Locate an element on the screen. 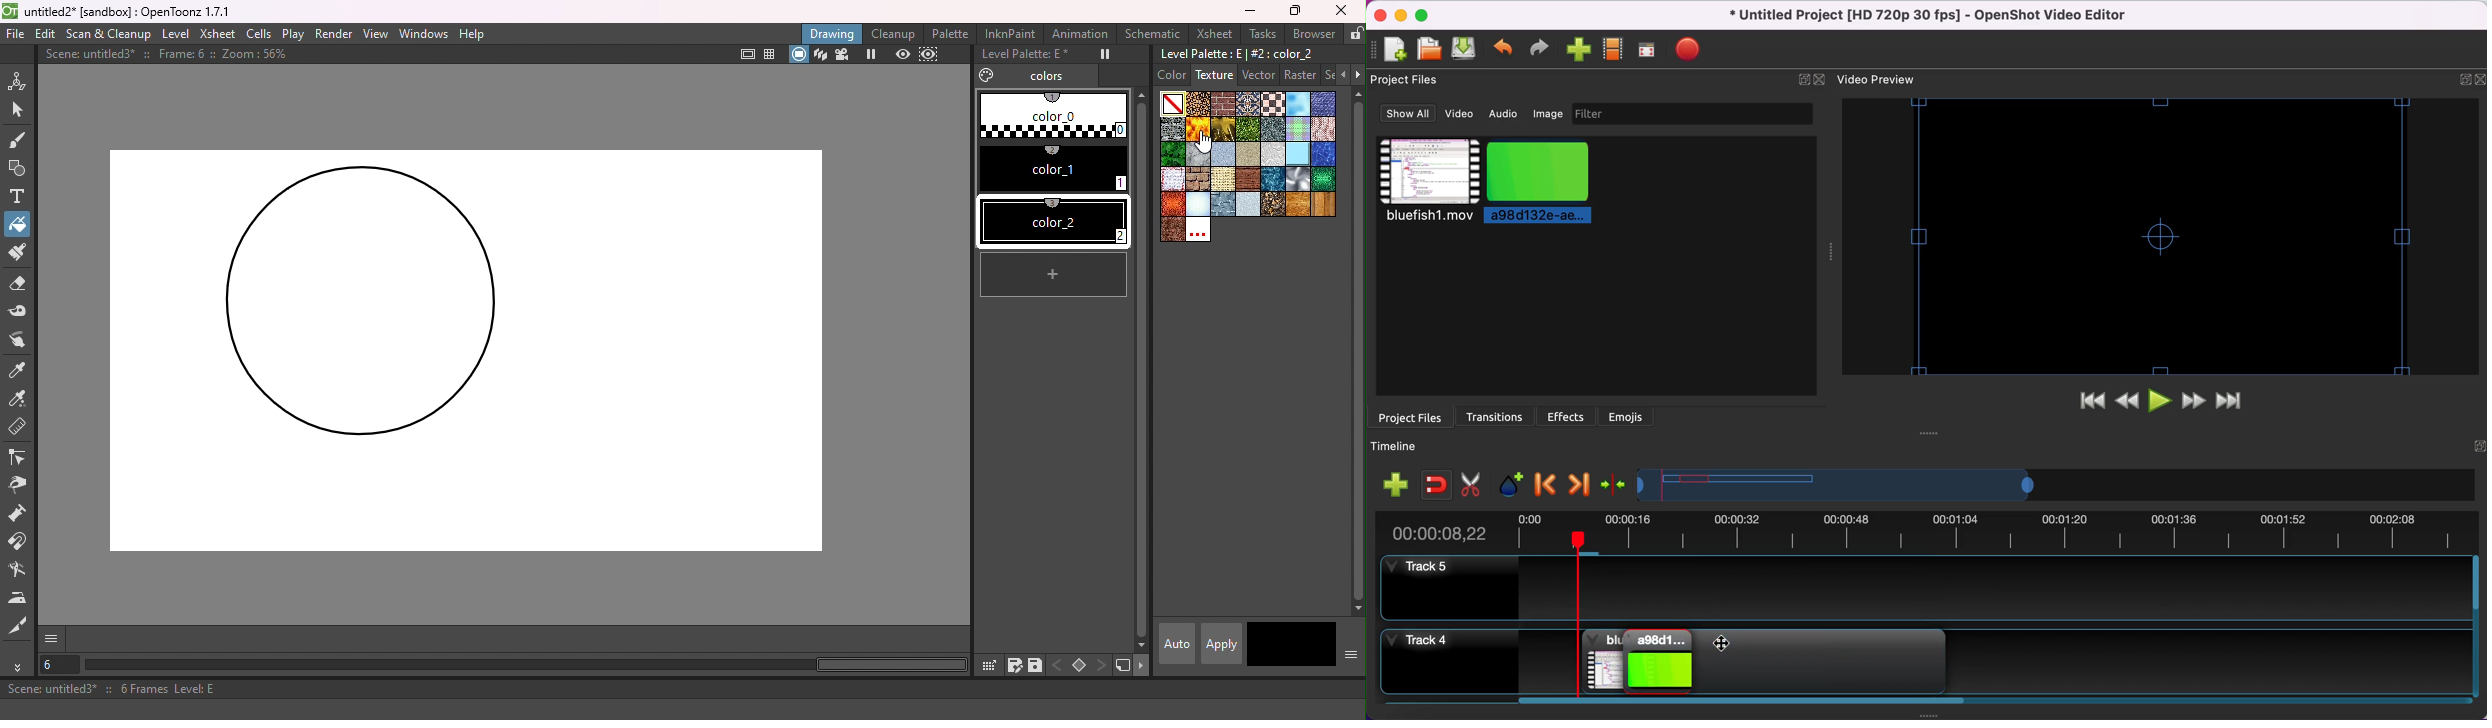  Cursor is located at coordinates (1727, 644).